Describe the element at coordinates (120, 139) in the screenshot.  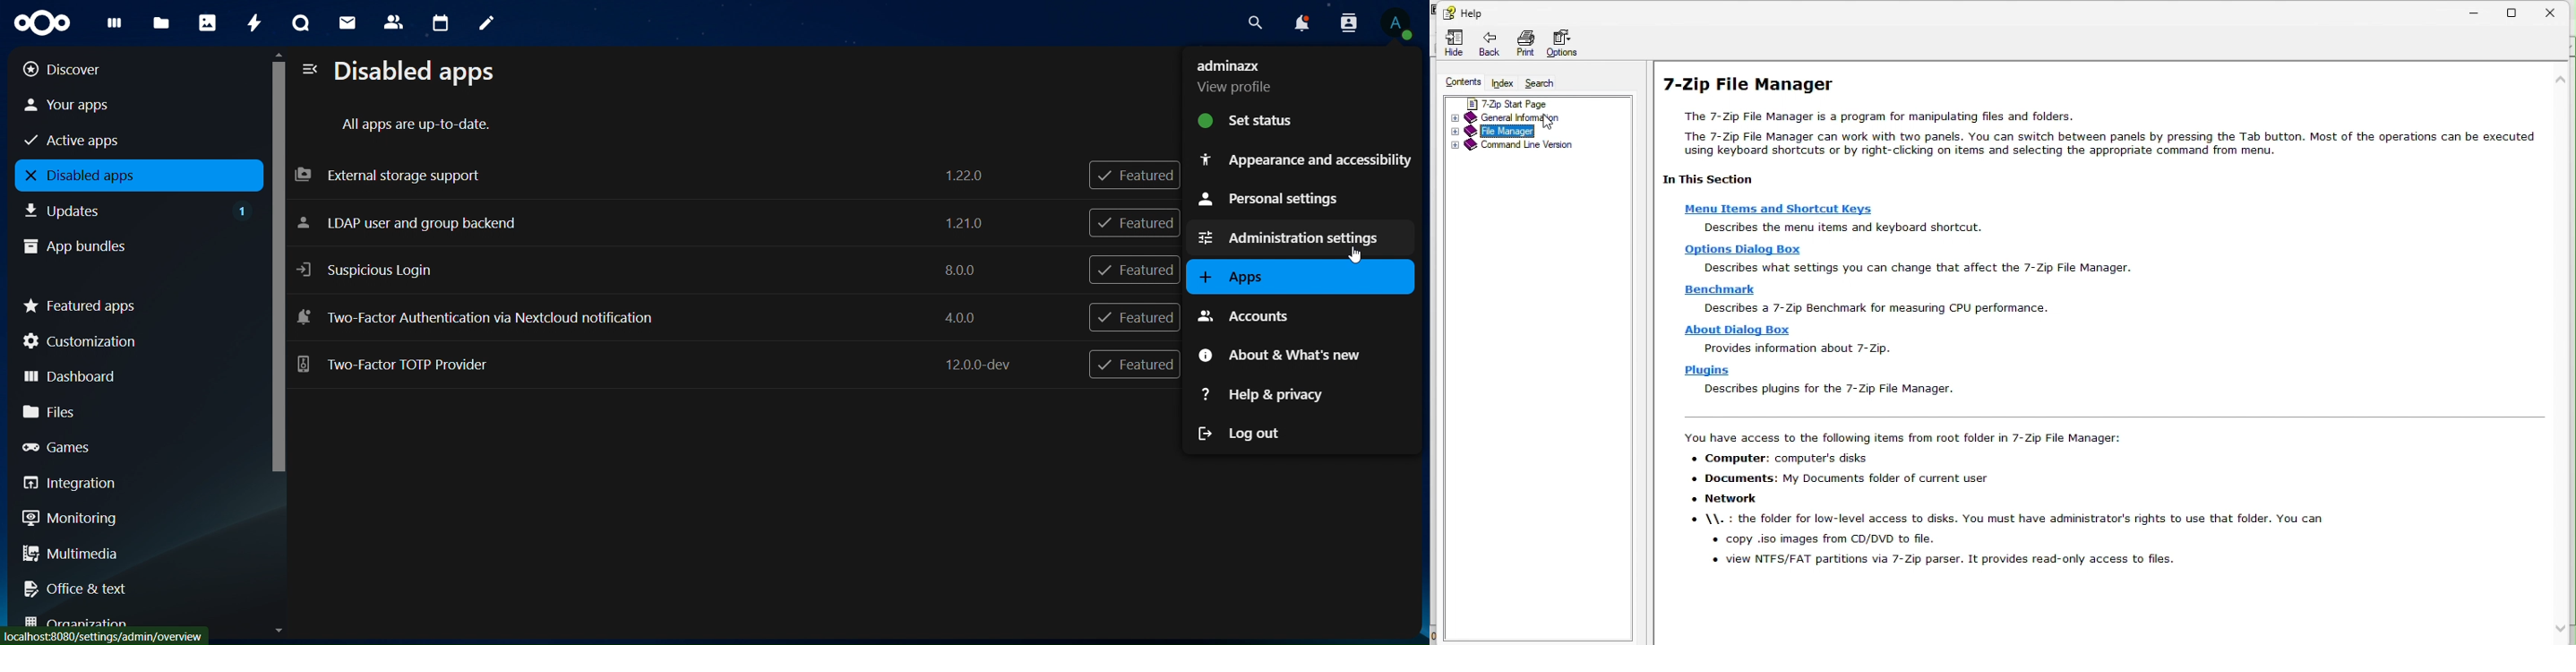
I see `active apps` at that location.